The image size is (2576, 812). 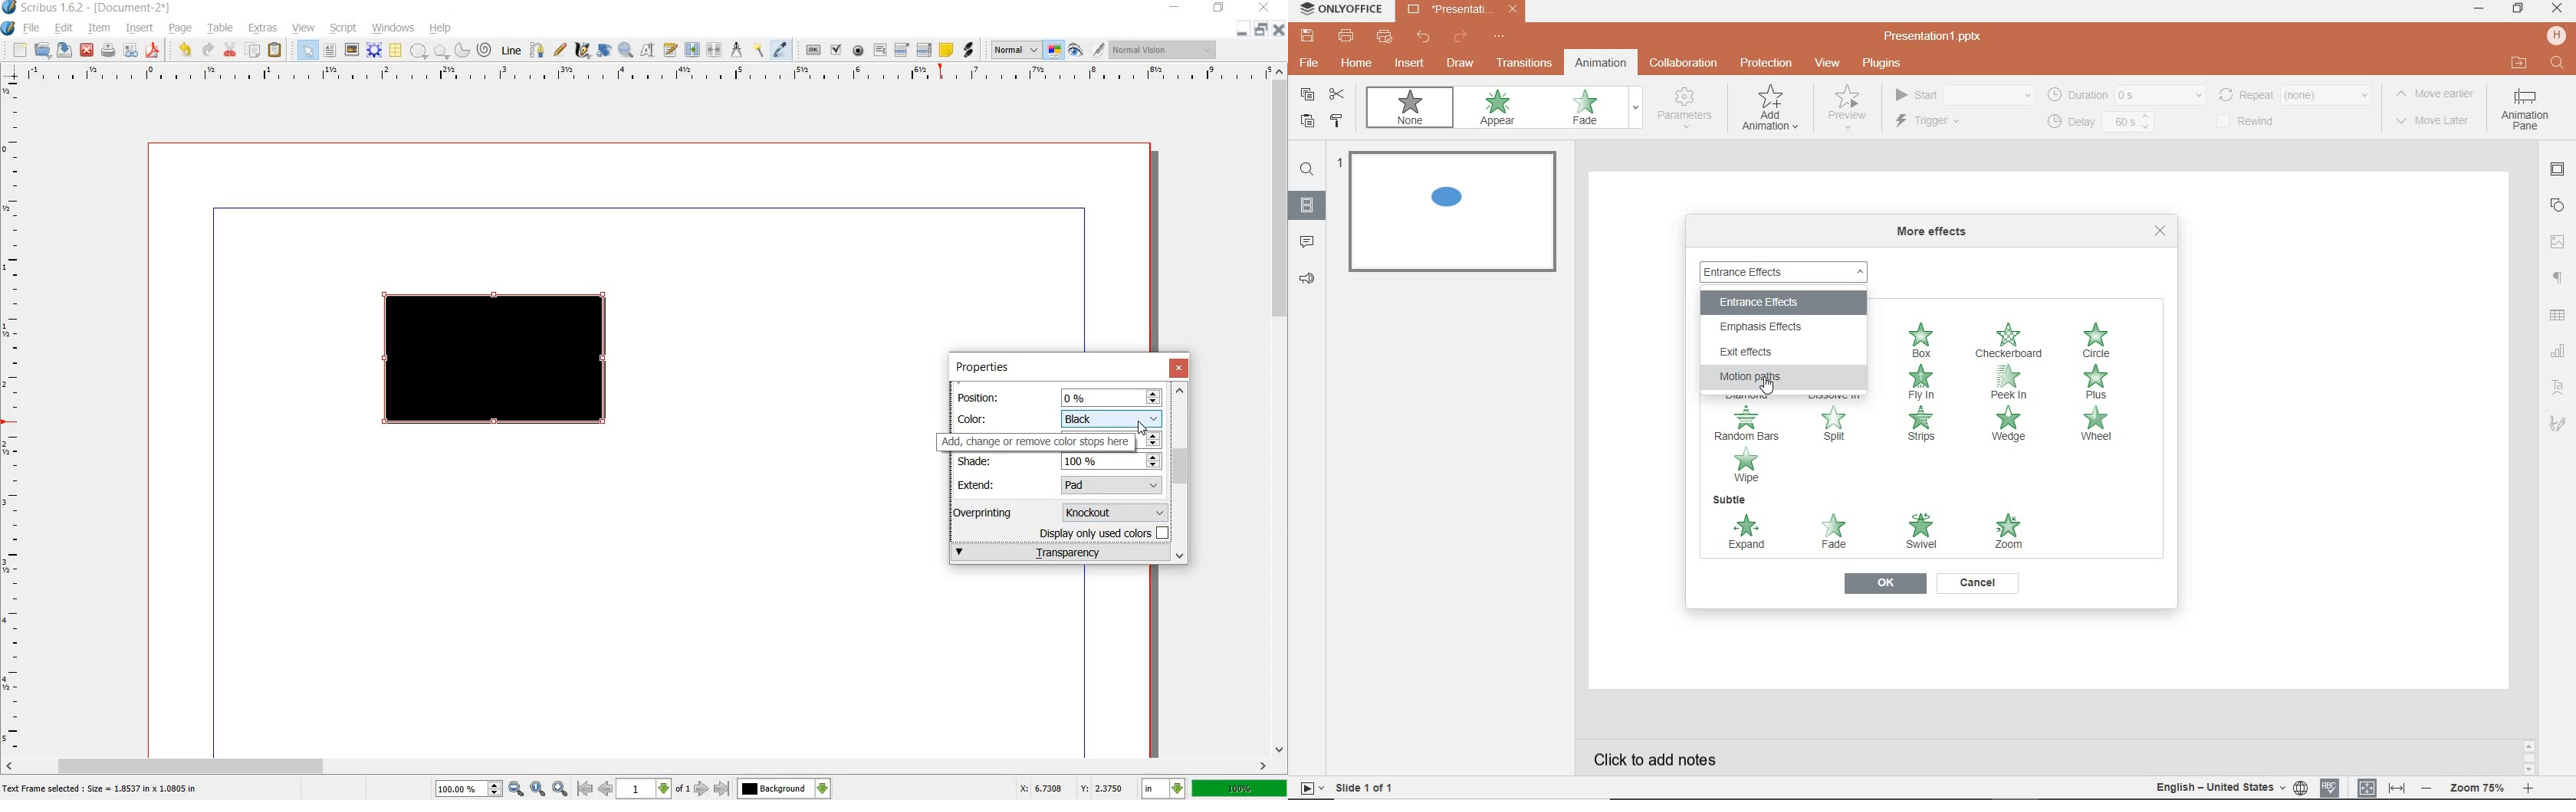 I want to click on PEEK IN, so click(x=2015, y=382).